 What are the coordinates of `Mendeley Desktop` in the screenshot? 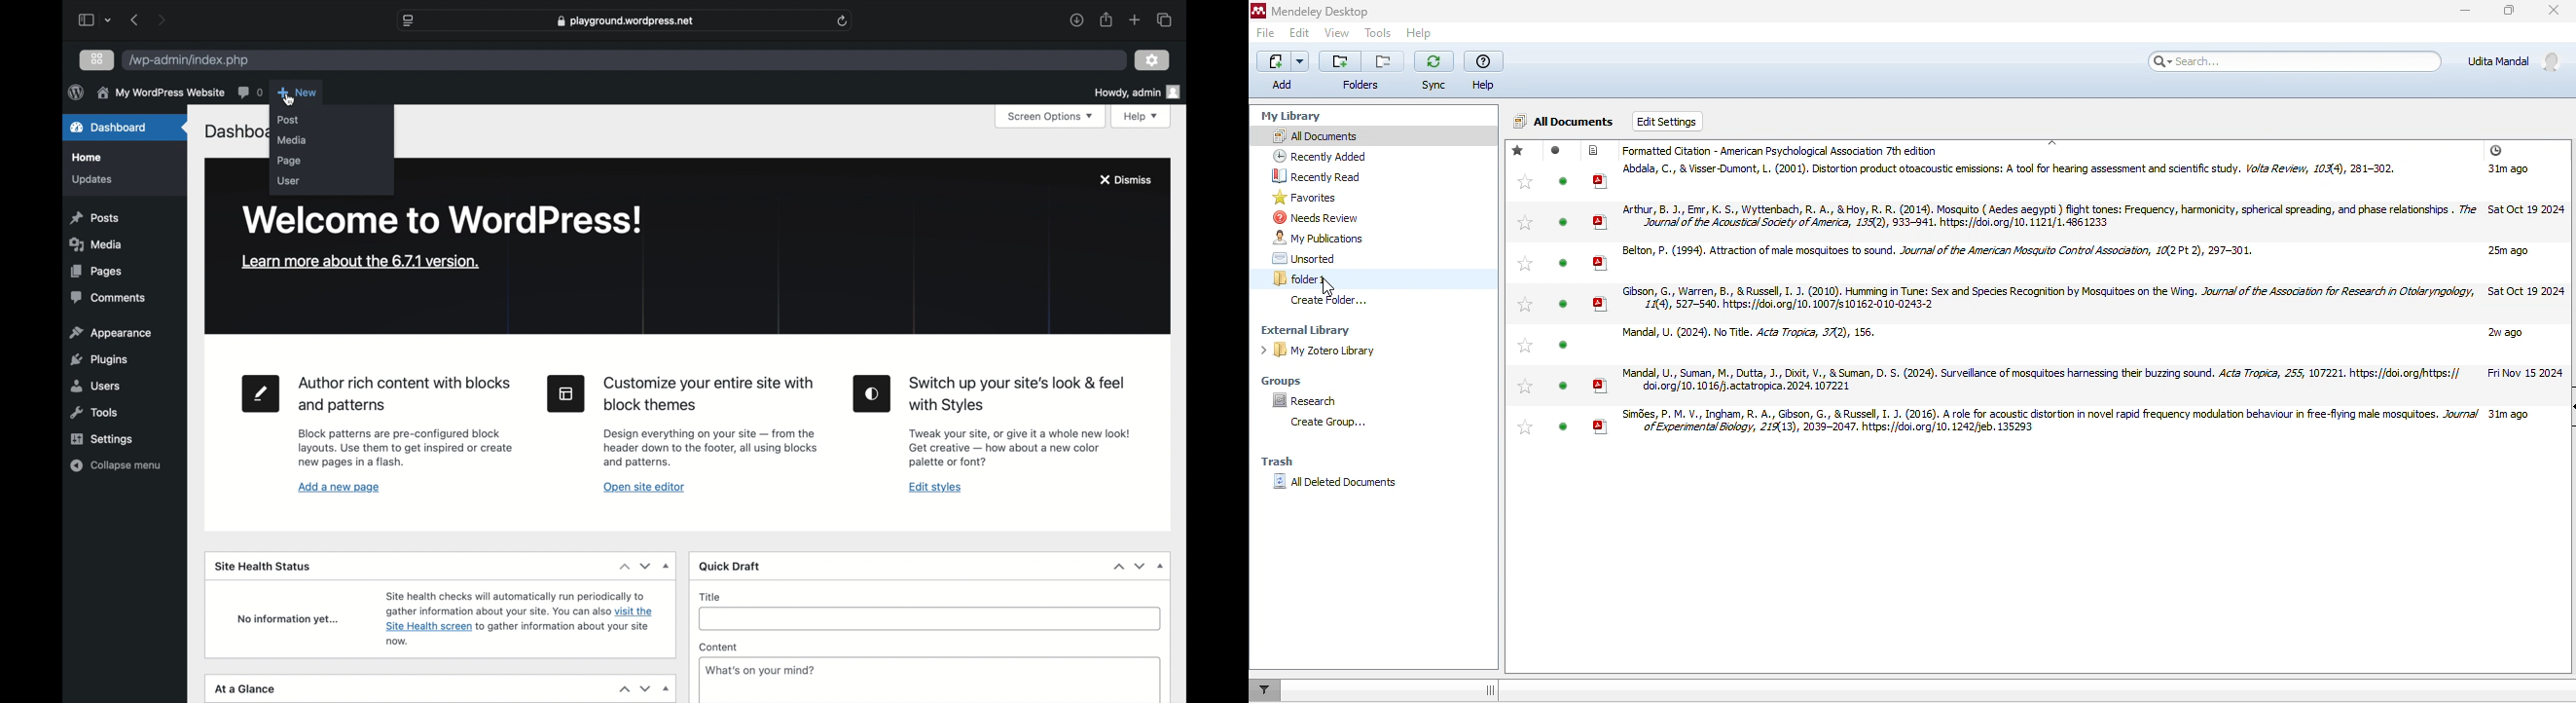 It's located at (1331, 11).